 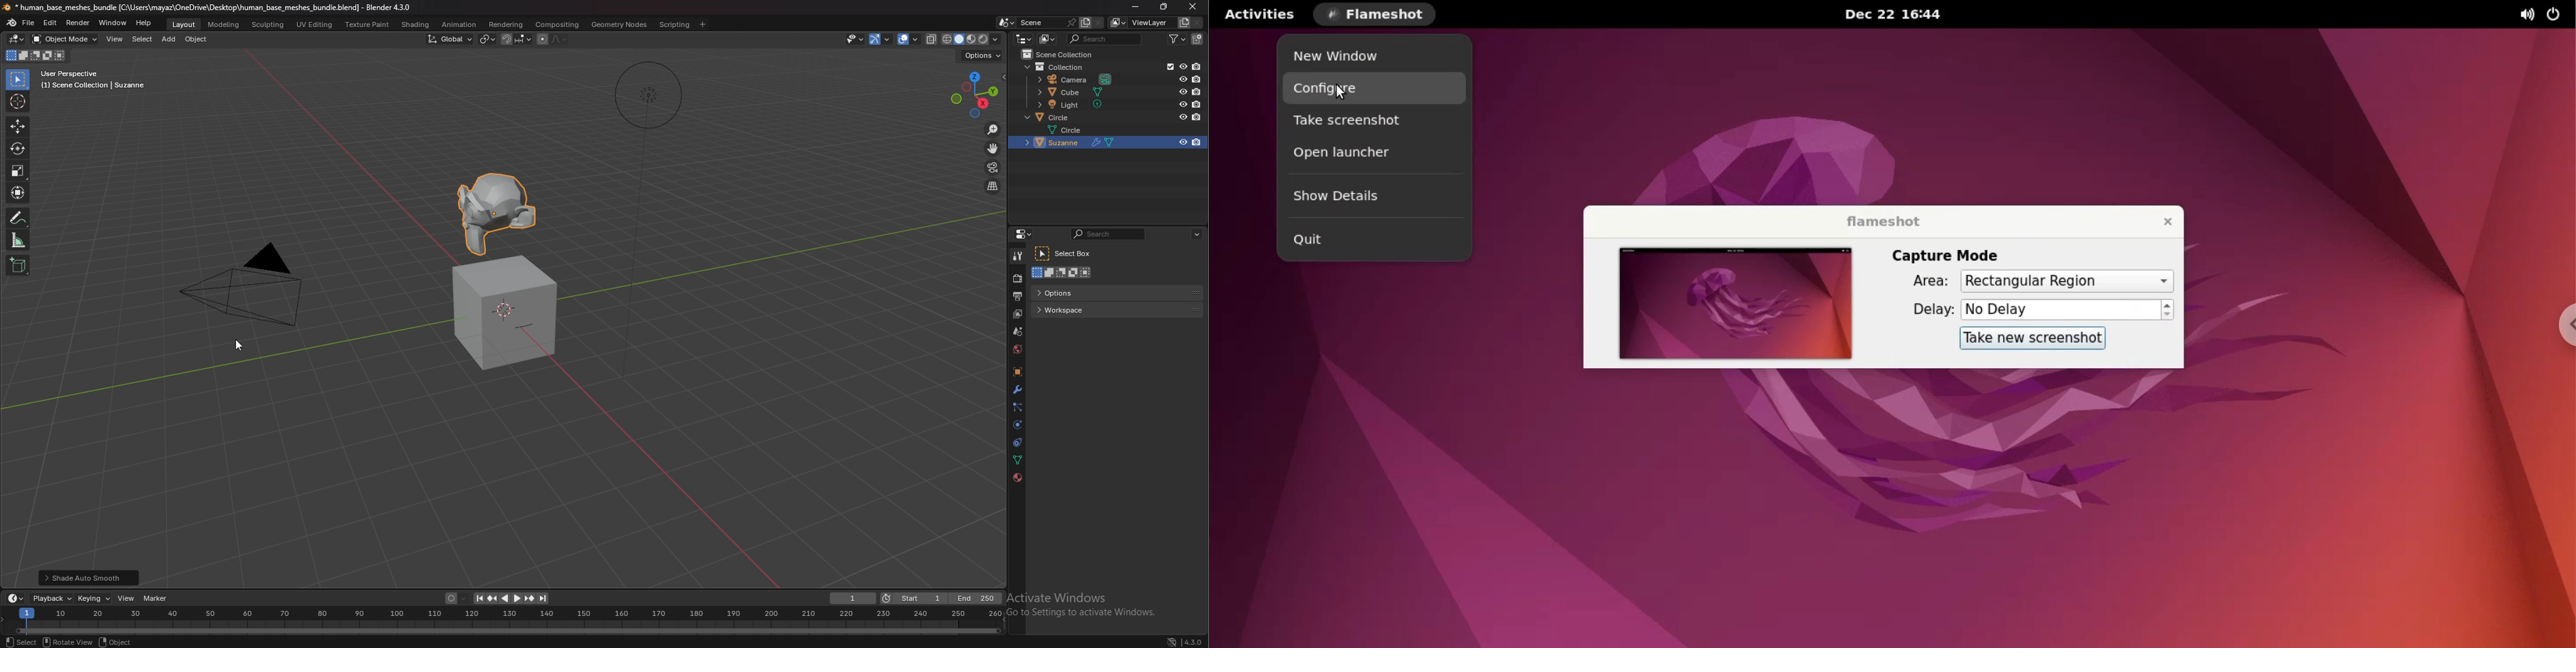 I want to click on auto keying, so click(x=455, y=597).